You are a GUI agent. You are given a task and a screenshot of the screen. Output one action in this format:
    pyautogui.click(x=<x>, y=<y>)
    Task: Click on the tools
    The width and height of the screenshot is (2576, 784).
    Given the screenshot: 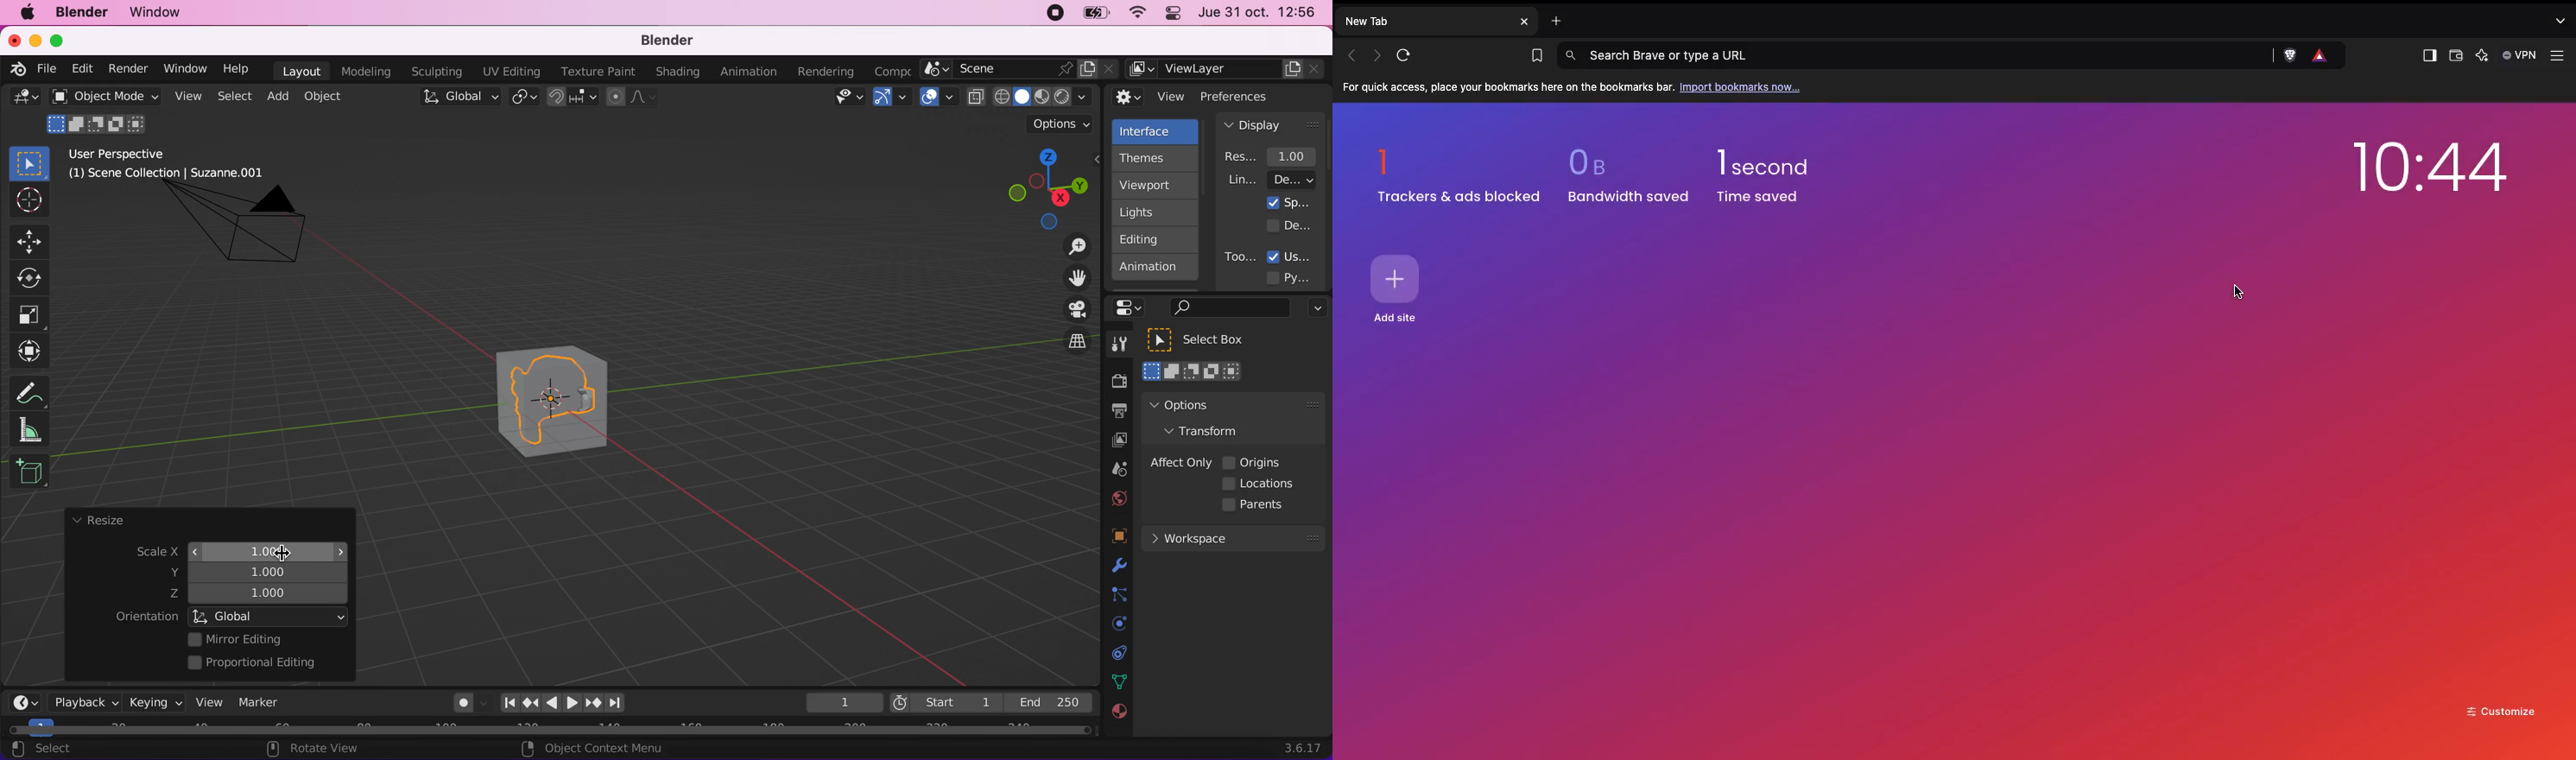 What is the action you would take?
    pyautogui.click(x=1114, y=346)
    